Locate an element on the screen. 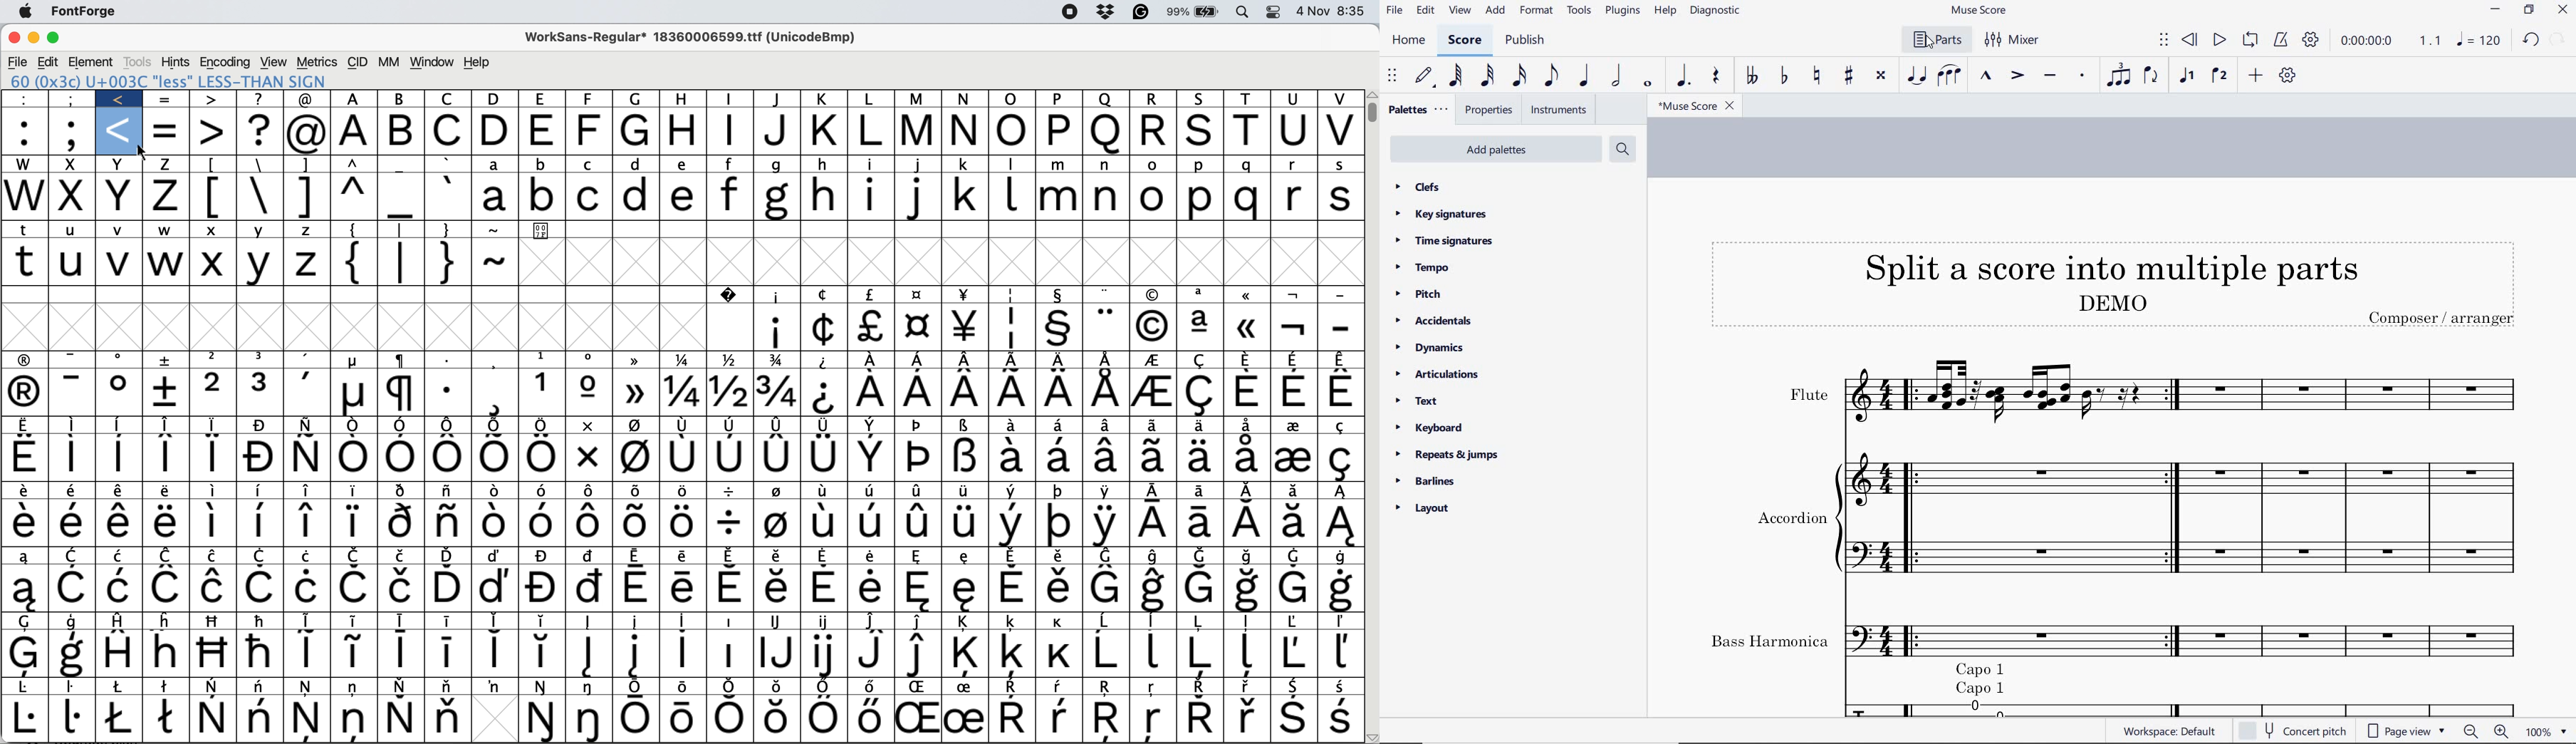  Symbol is located at coordinates (1246, 458).